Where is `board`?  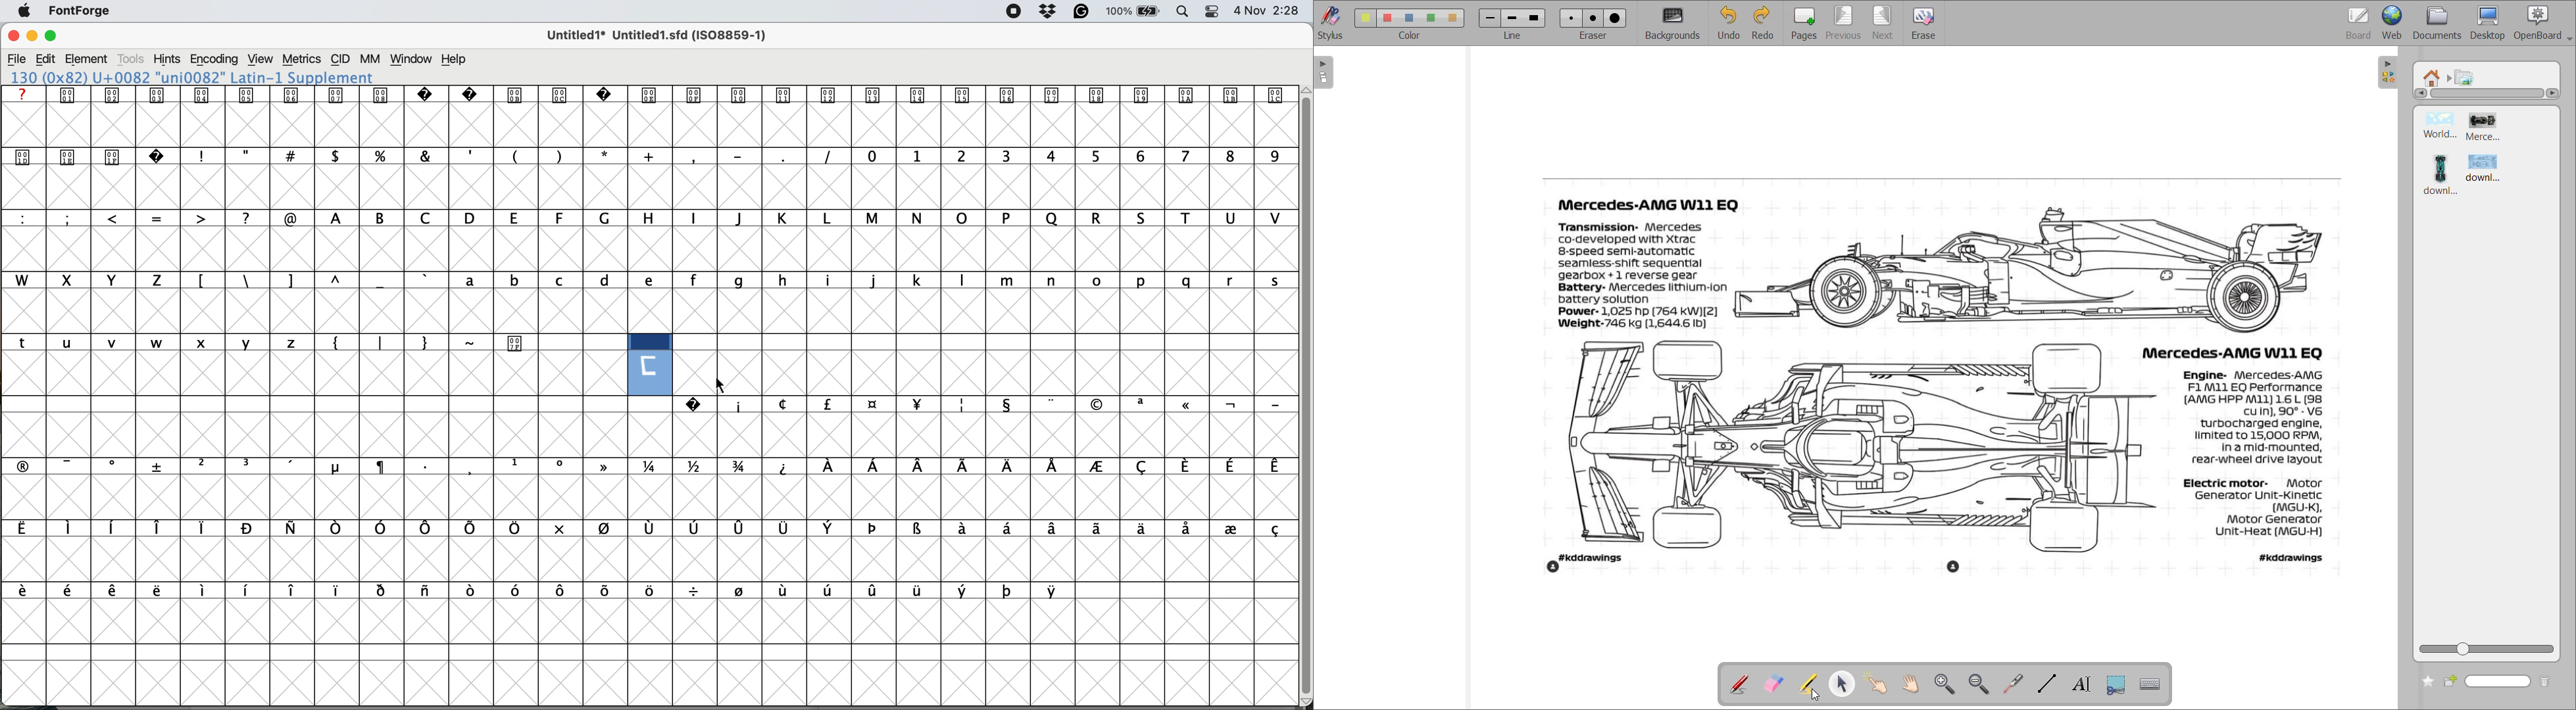
board is located at coordinates (2358, 23).